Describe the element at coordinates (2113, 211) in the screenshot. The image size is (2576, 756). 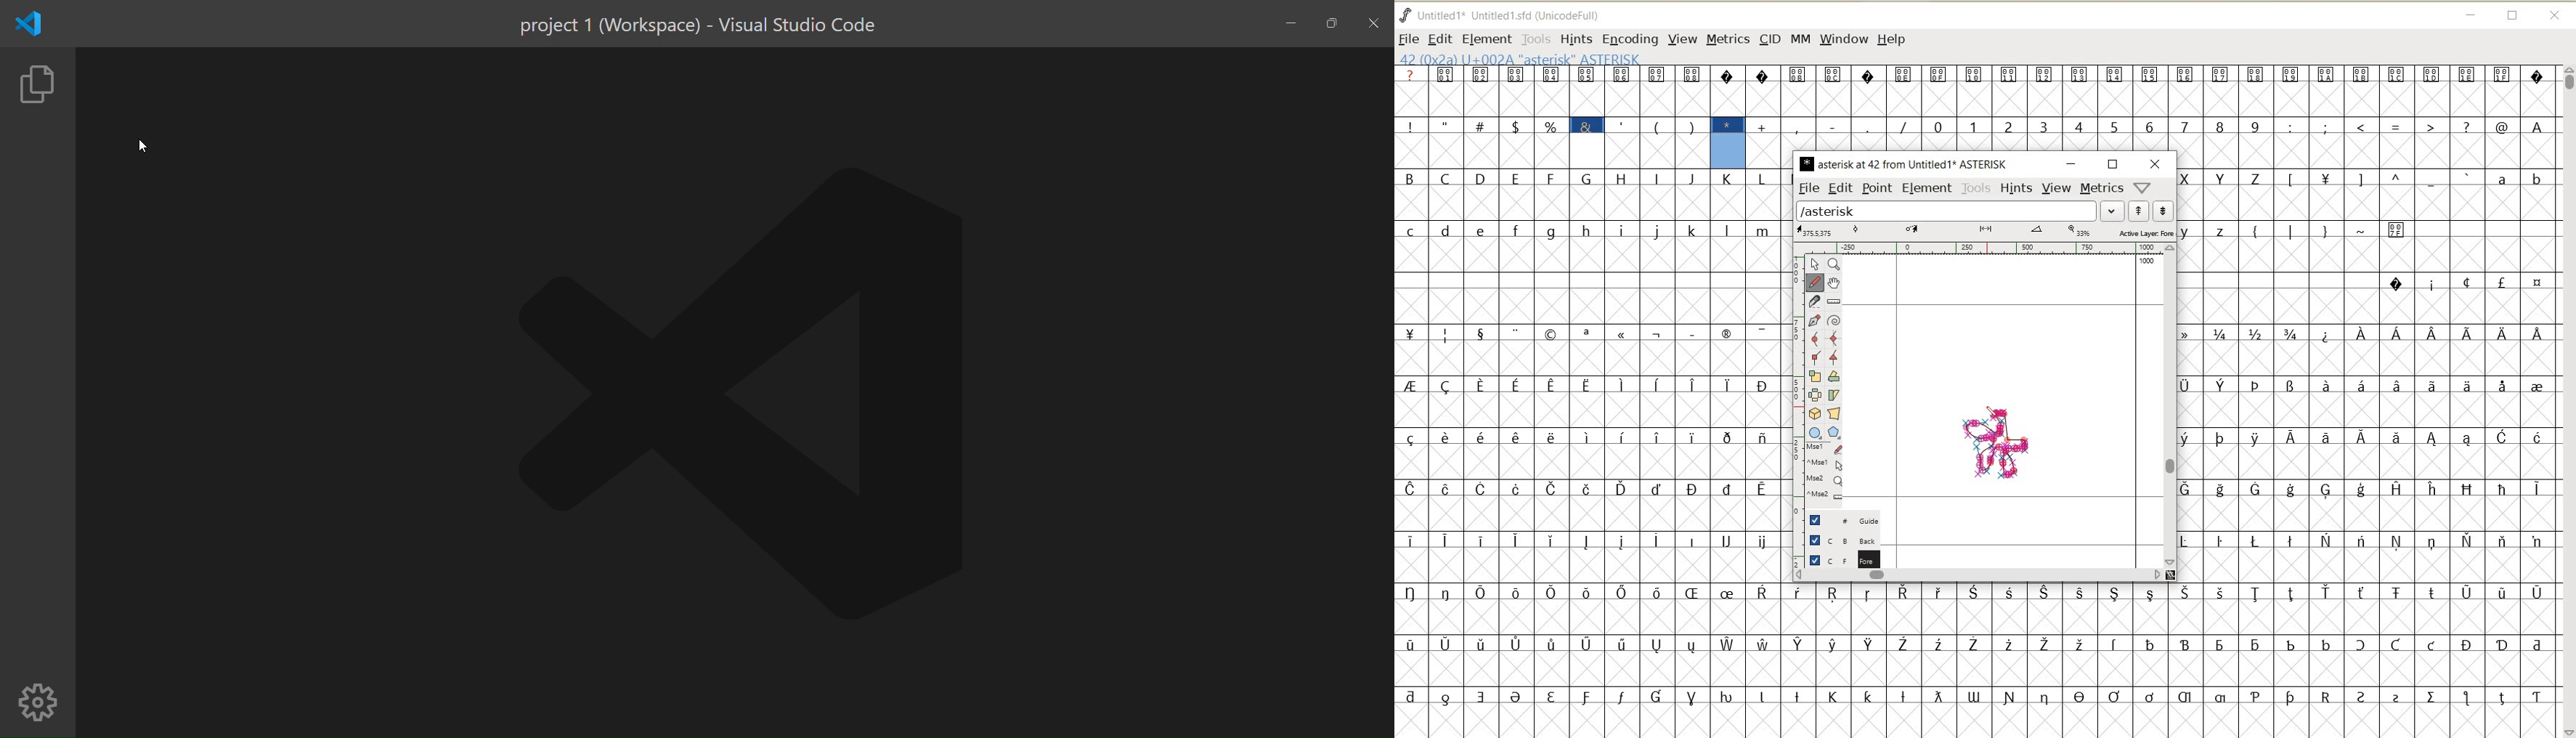
I see `EXPAND` at that location.